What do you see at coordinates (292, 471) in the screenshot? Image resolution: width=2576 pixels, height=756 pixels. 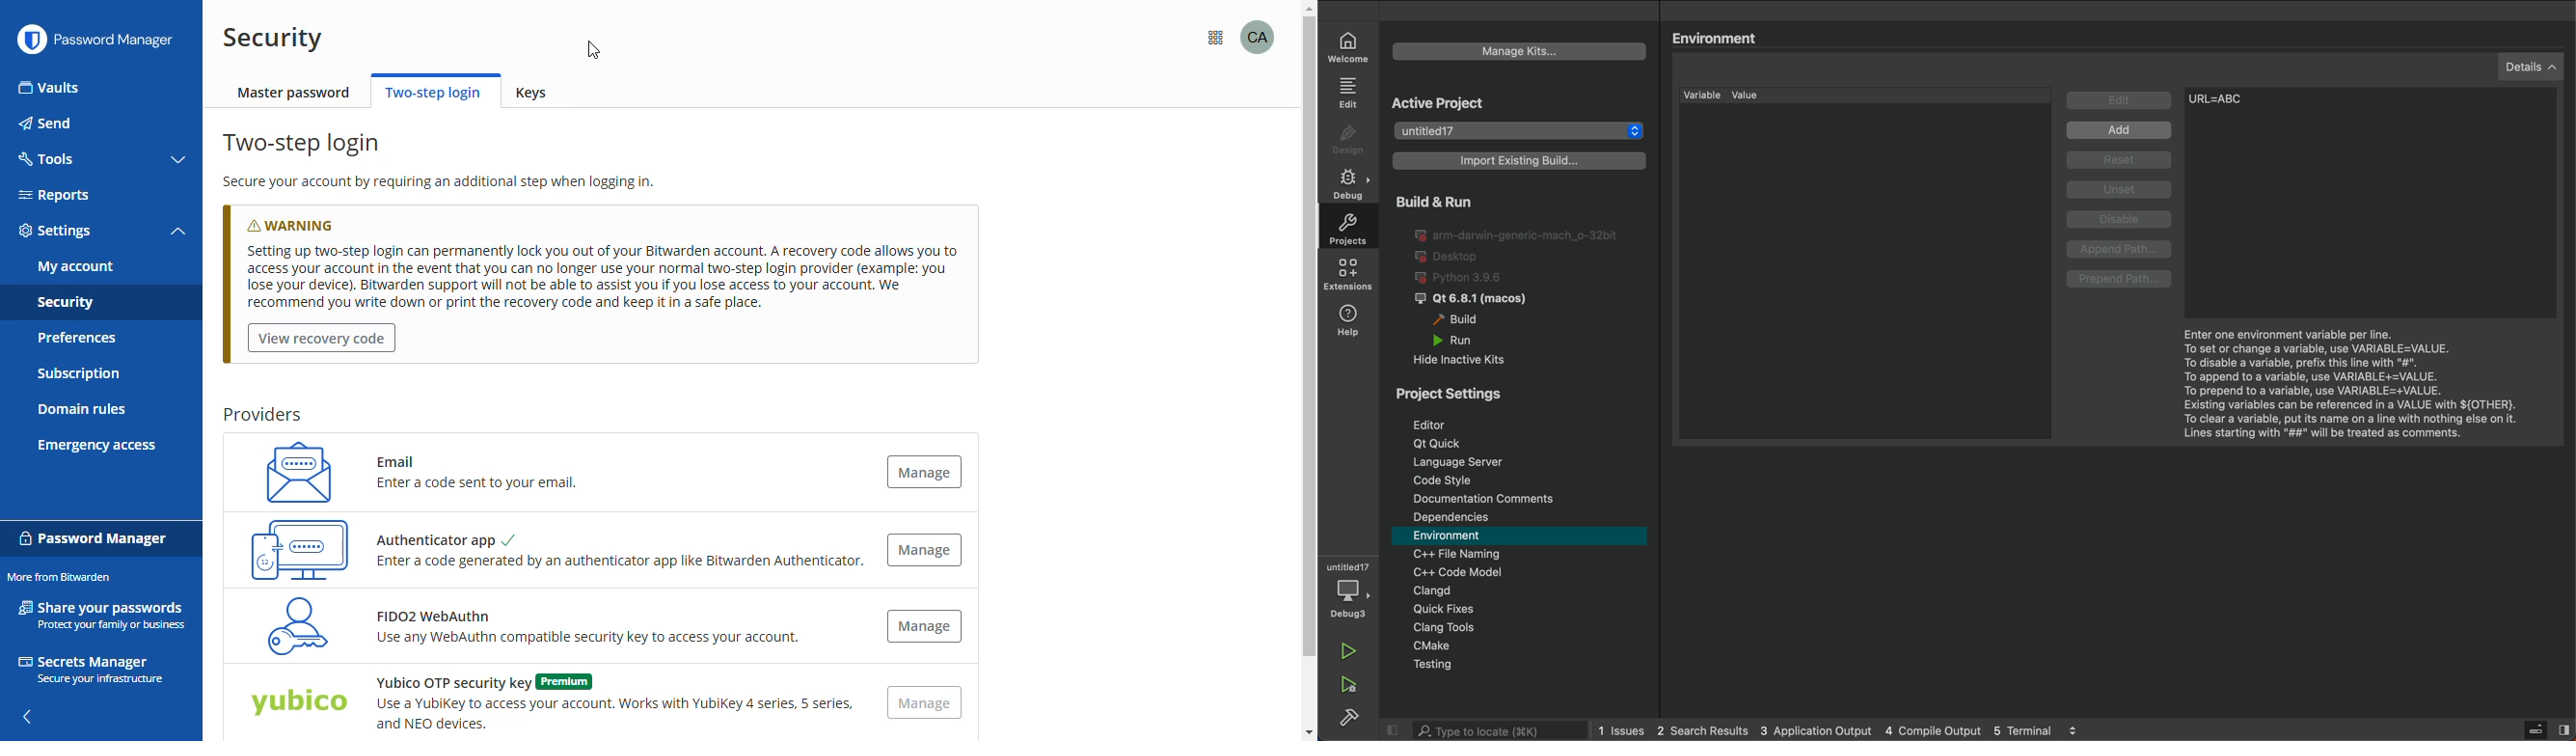 I see `email` at bounding box center [292, 471].